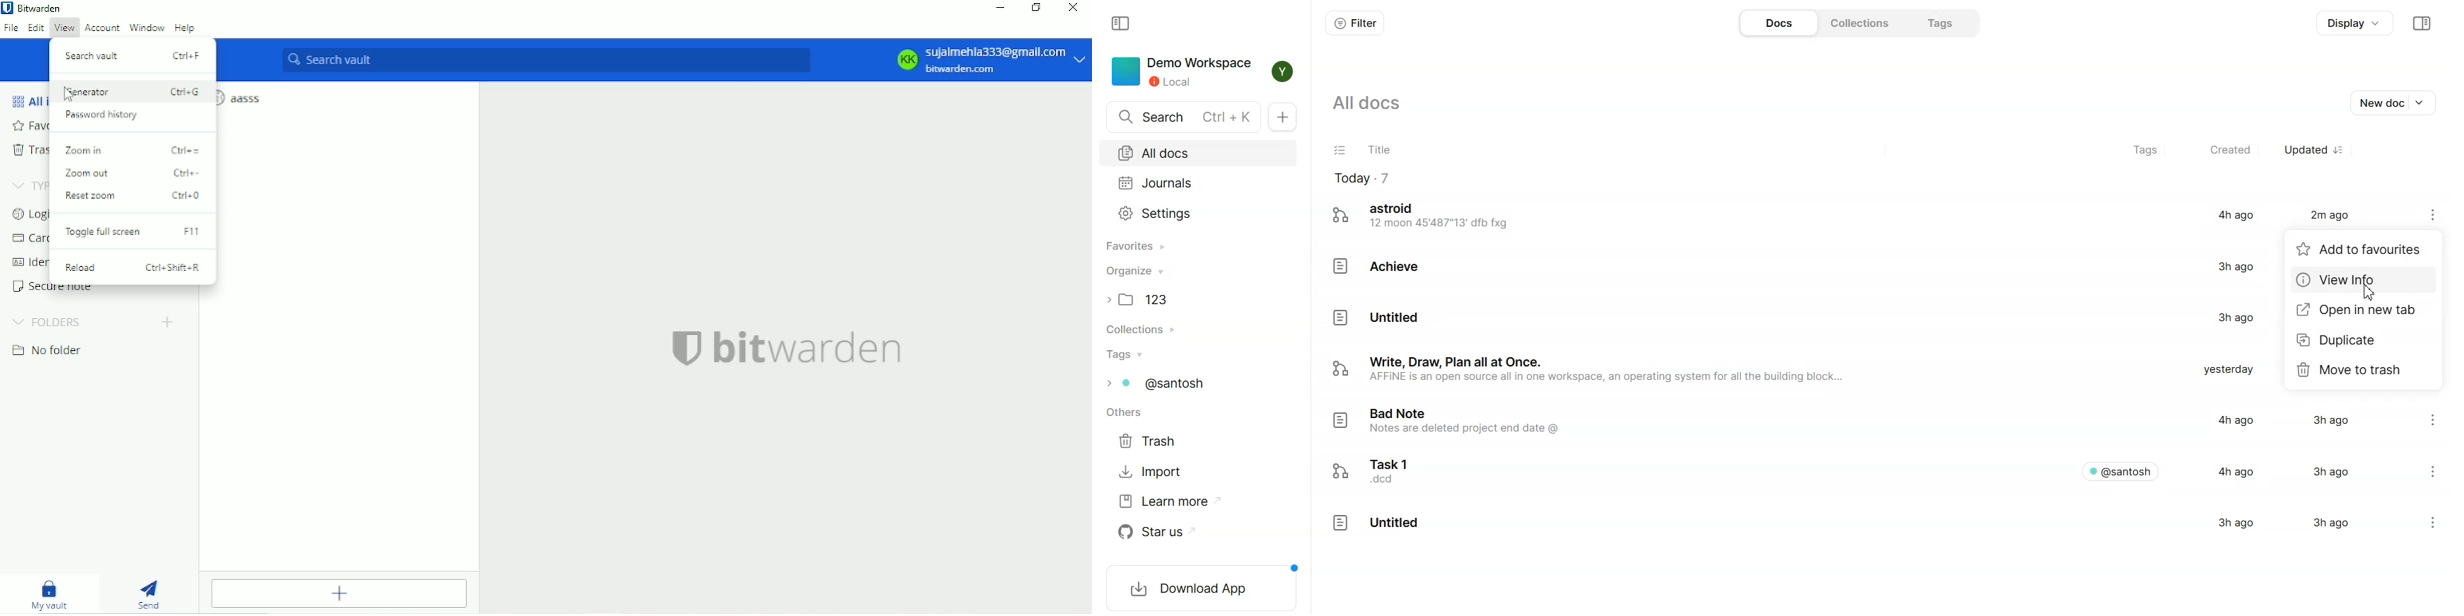 The image size is (2464, 616). I want to click on Help, so click(185, 29).